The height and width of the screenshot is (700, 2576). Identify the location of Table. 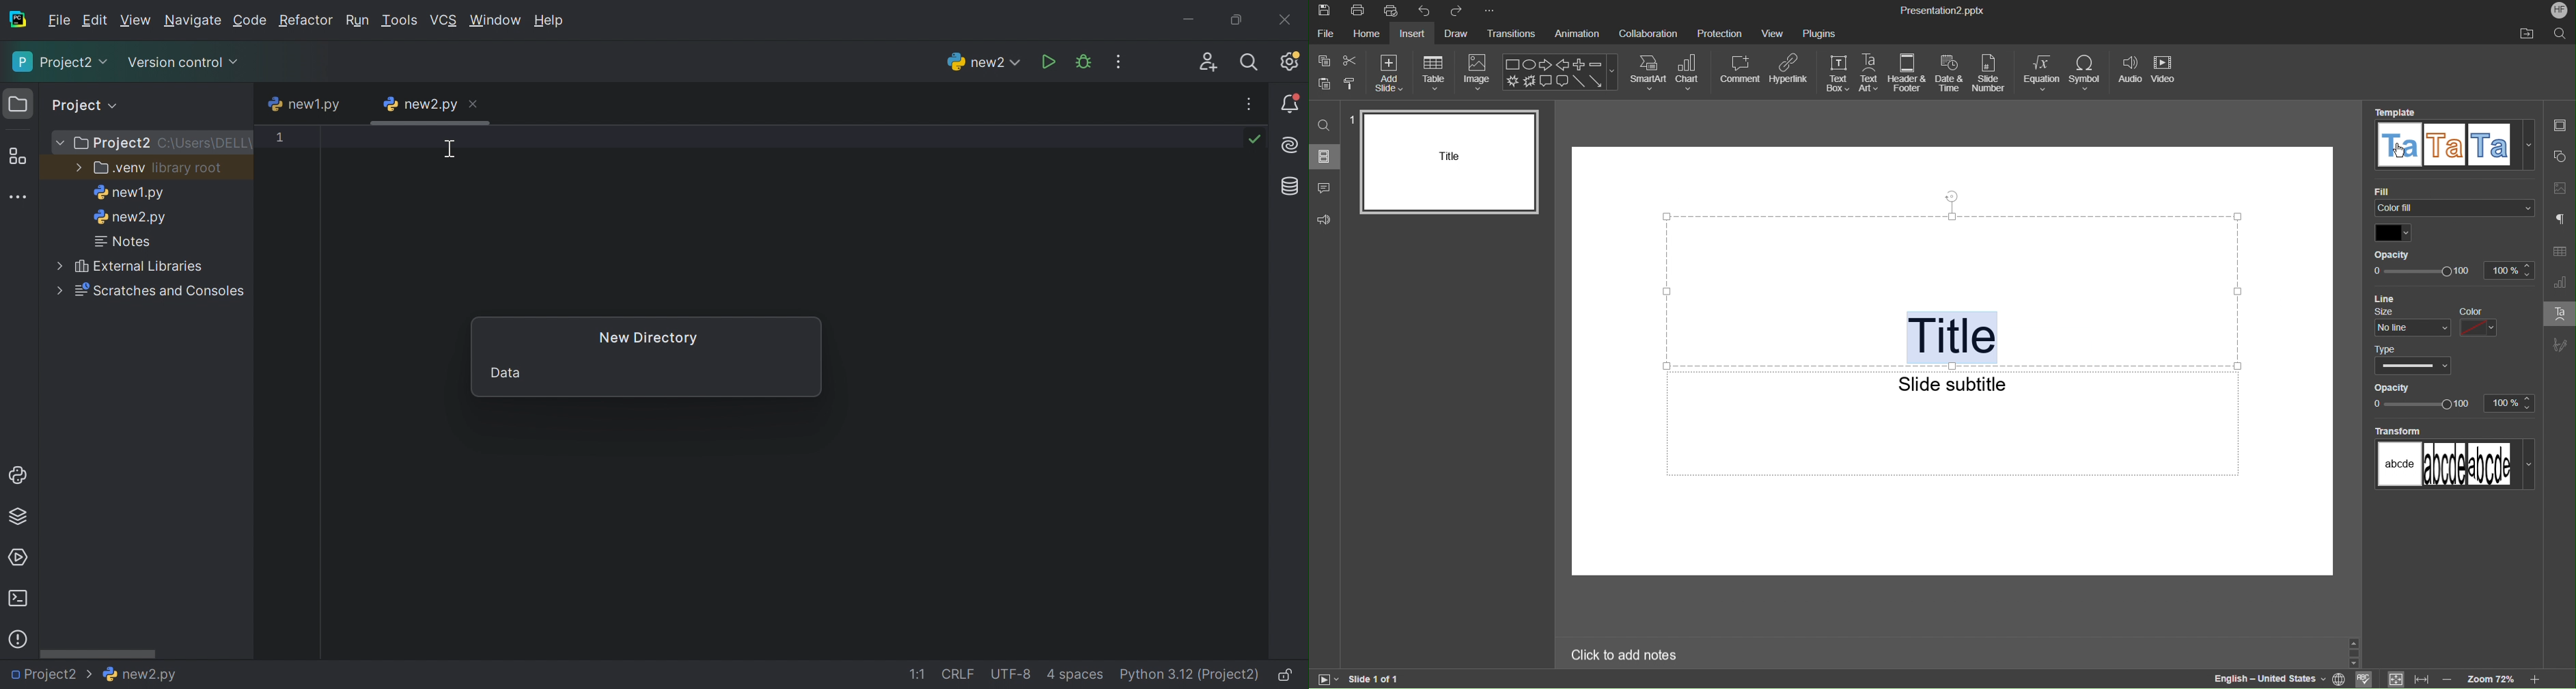
(1434, 72).